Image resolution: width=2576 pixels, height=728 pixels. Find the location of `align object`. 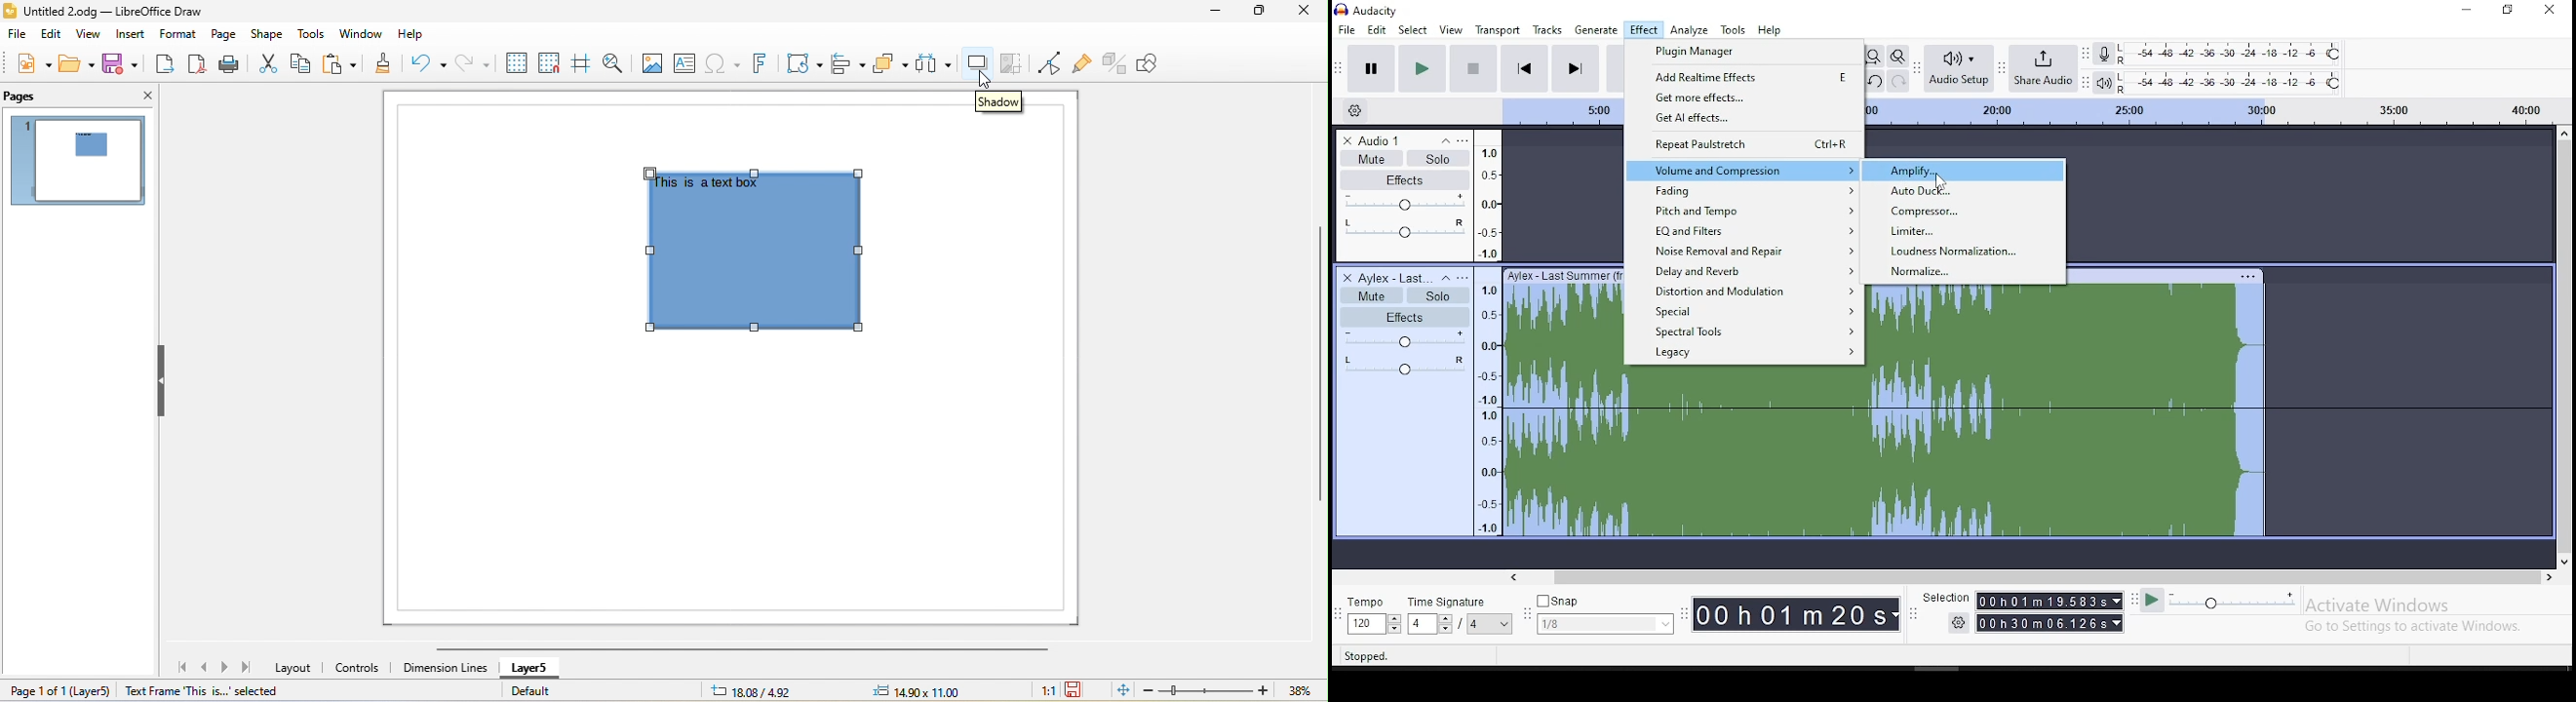

align object is located at coordinates (850, 65).